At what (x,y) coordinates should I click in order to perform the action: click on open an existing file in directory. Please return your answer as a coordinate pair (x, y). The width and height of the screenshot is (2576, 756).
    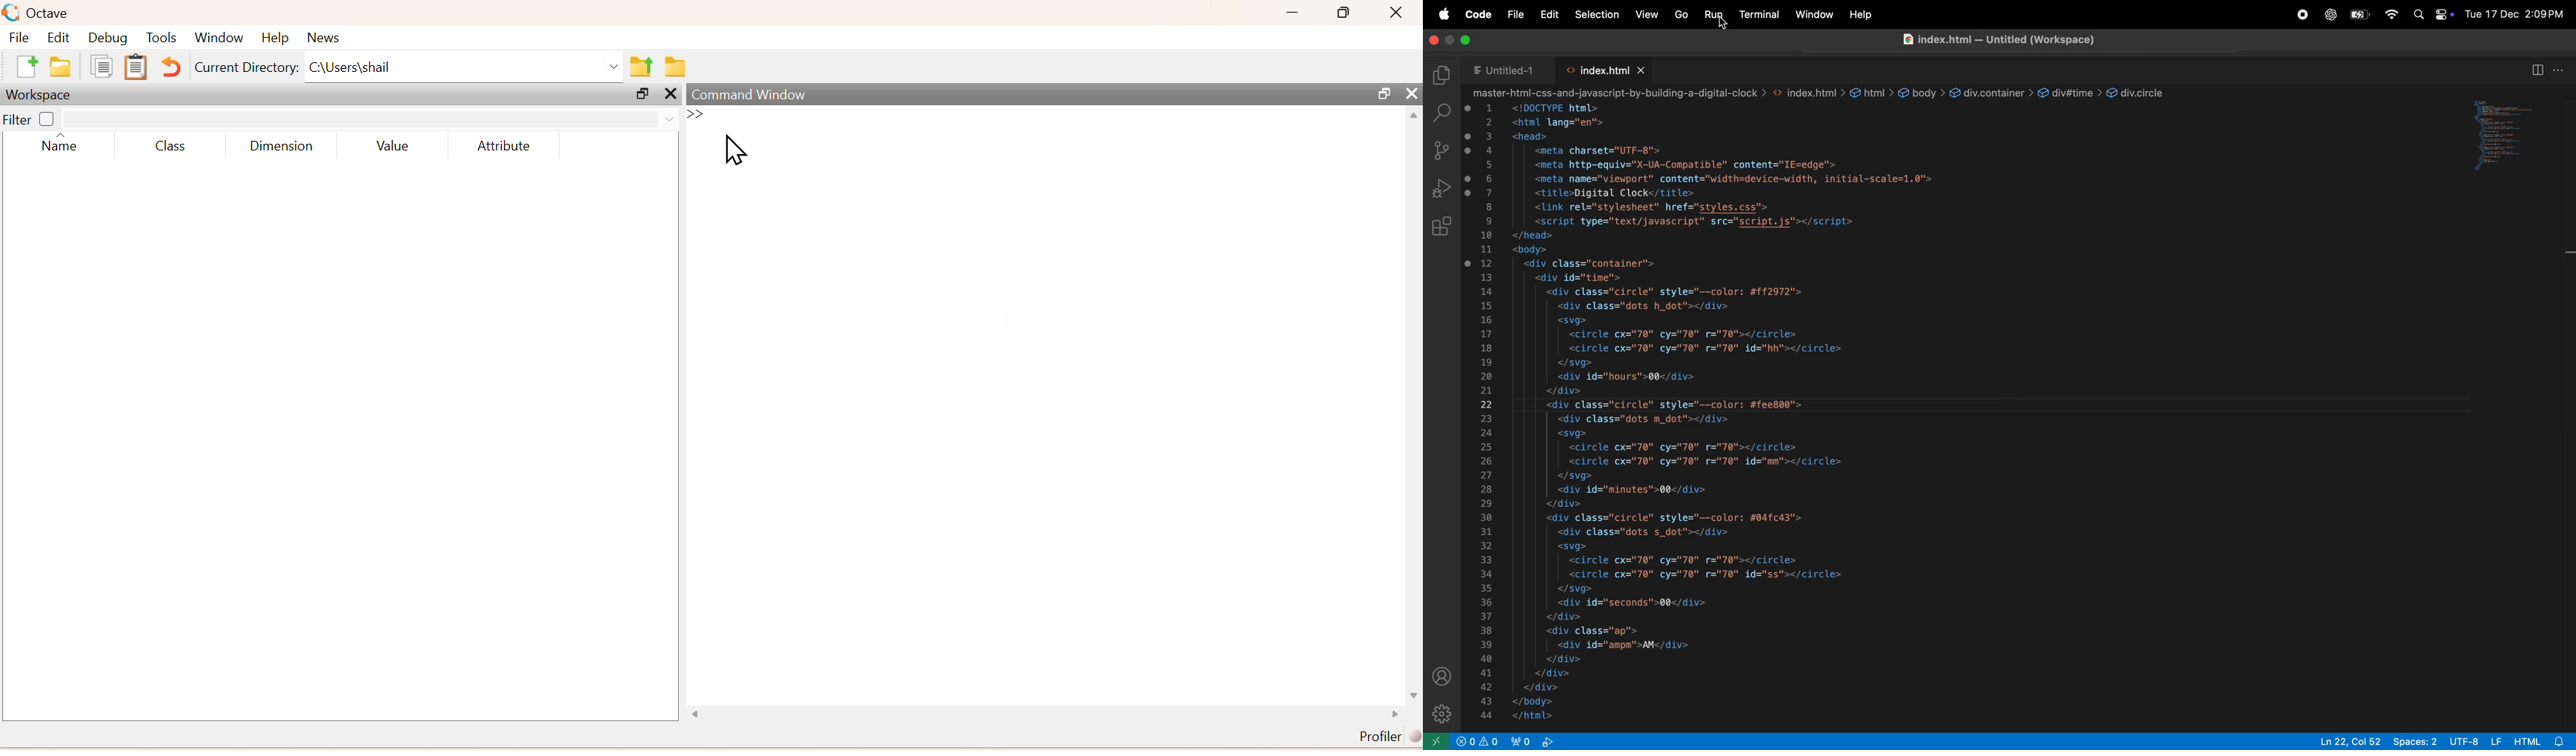
    Looking at the image, I should click on (64, 67).